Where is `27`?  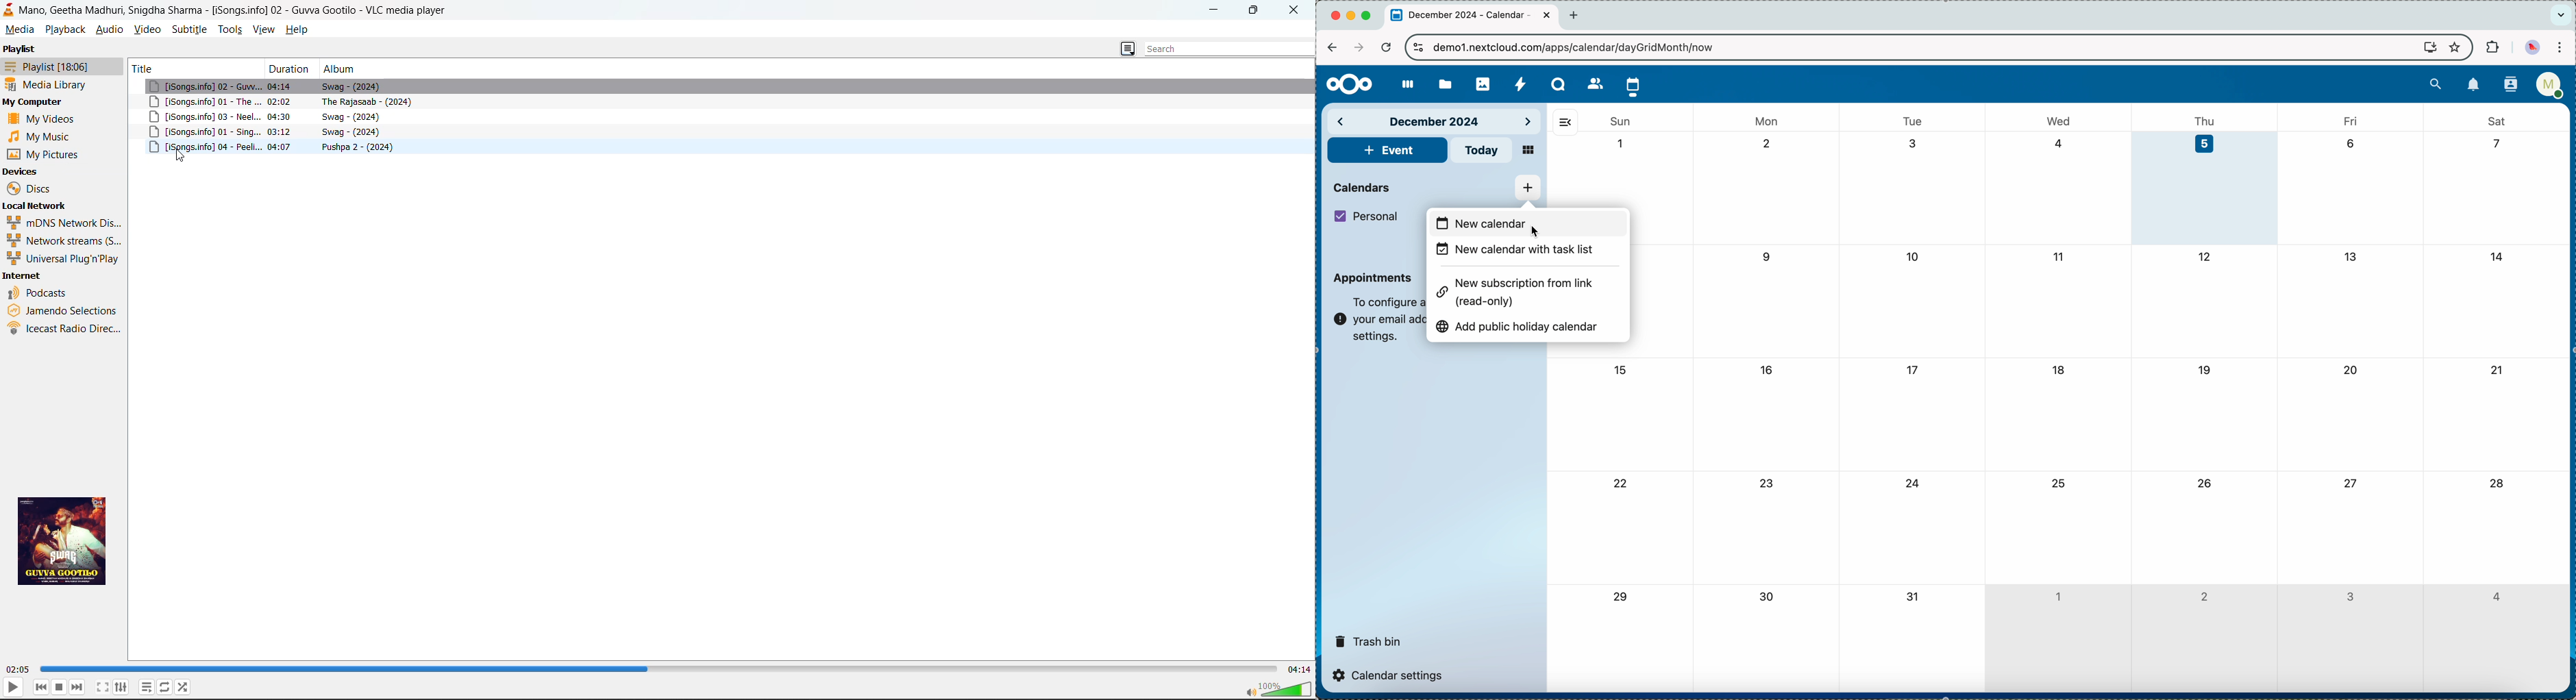 27 is located at coordinates (2349, 482).